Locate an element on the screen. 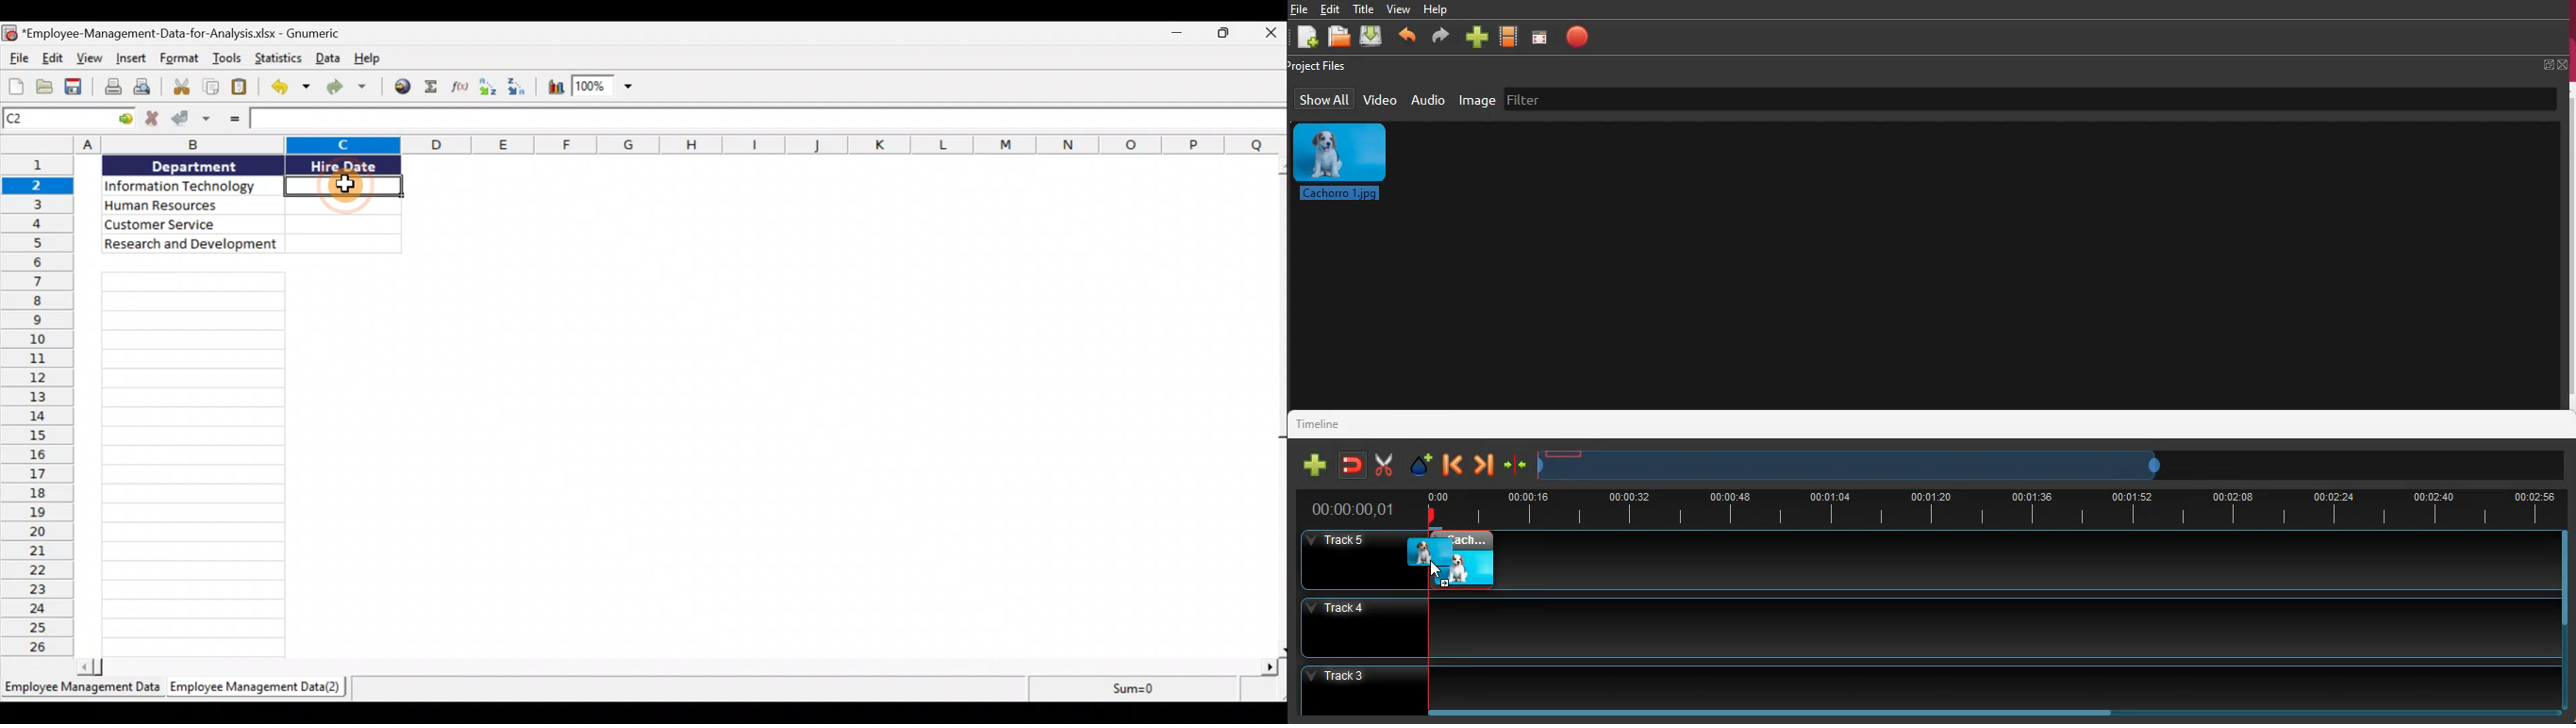  Open a file is located at coordinates (45, 87).